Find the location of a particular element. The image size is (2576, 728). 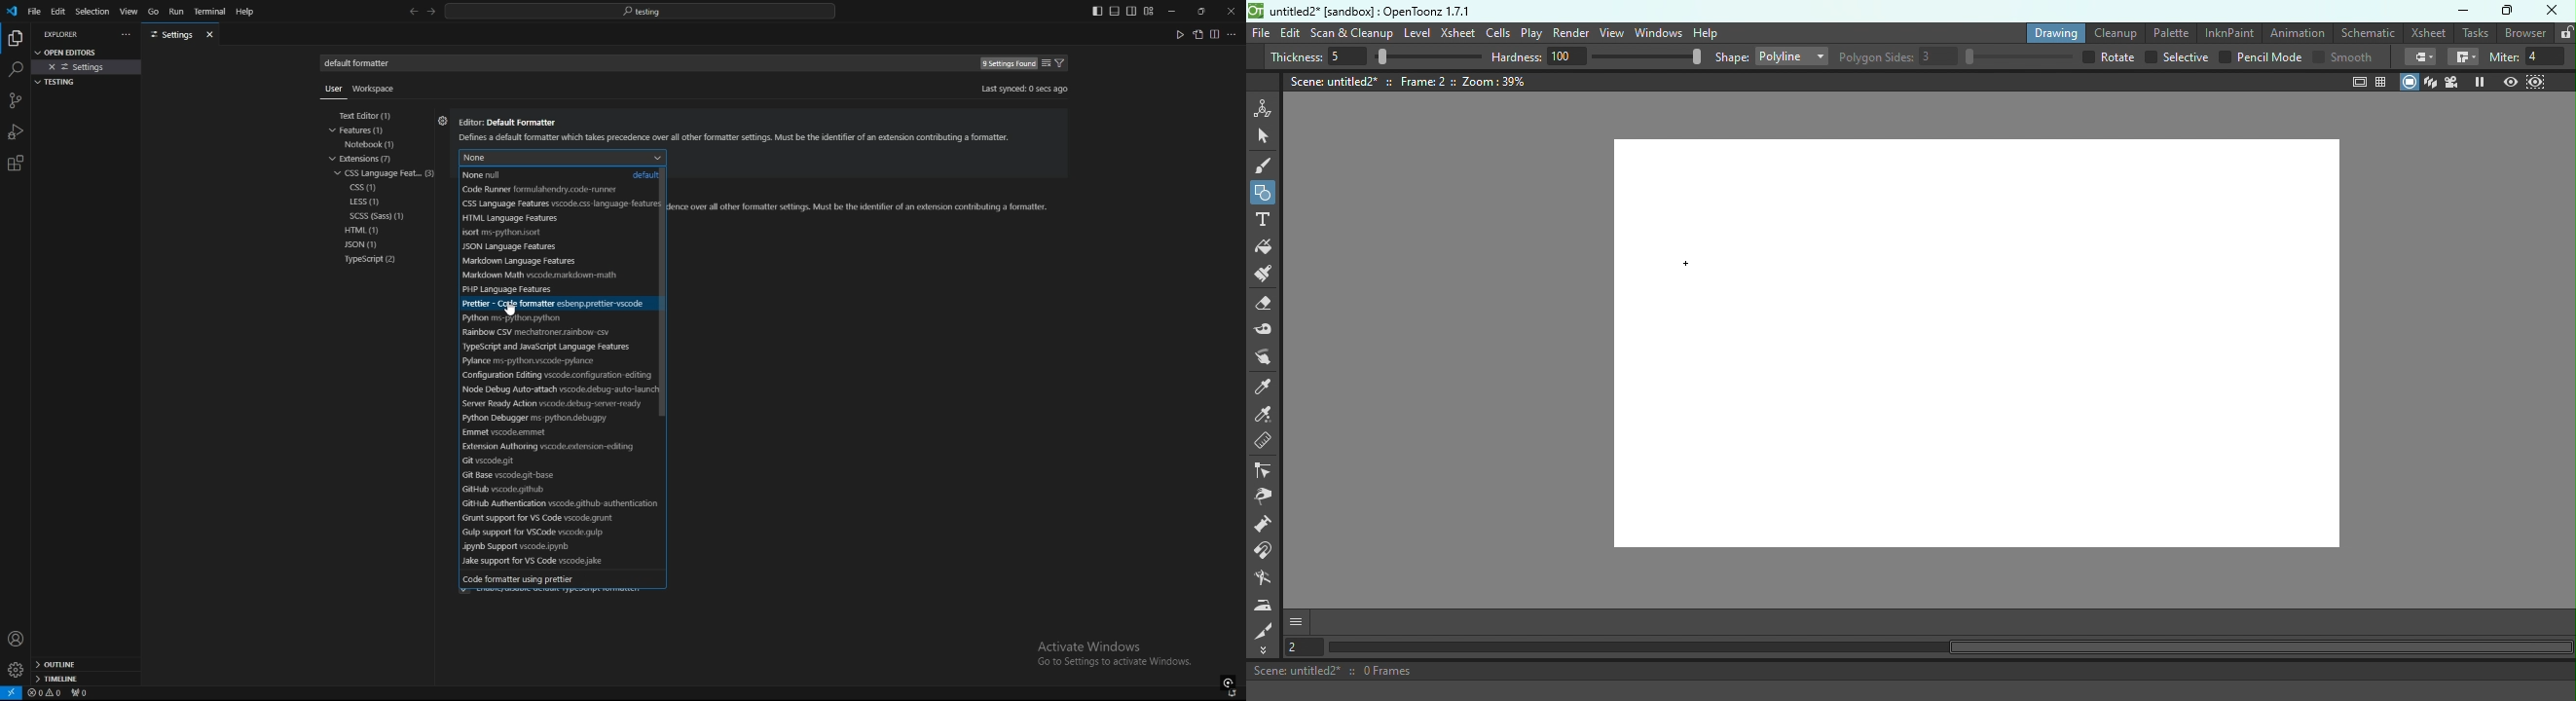

fill tool is located at coordinates (2420, 57).